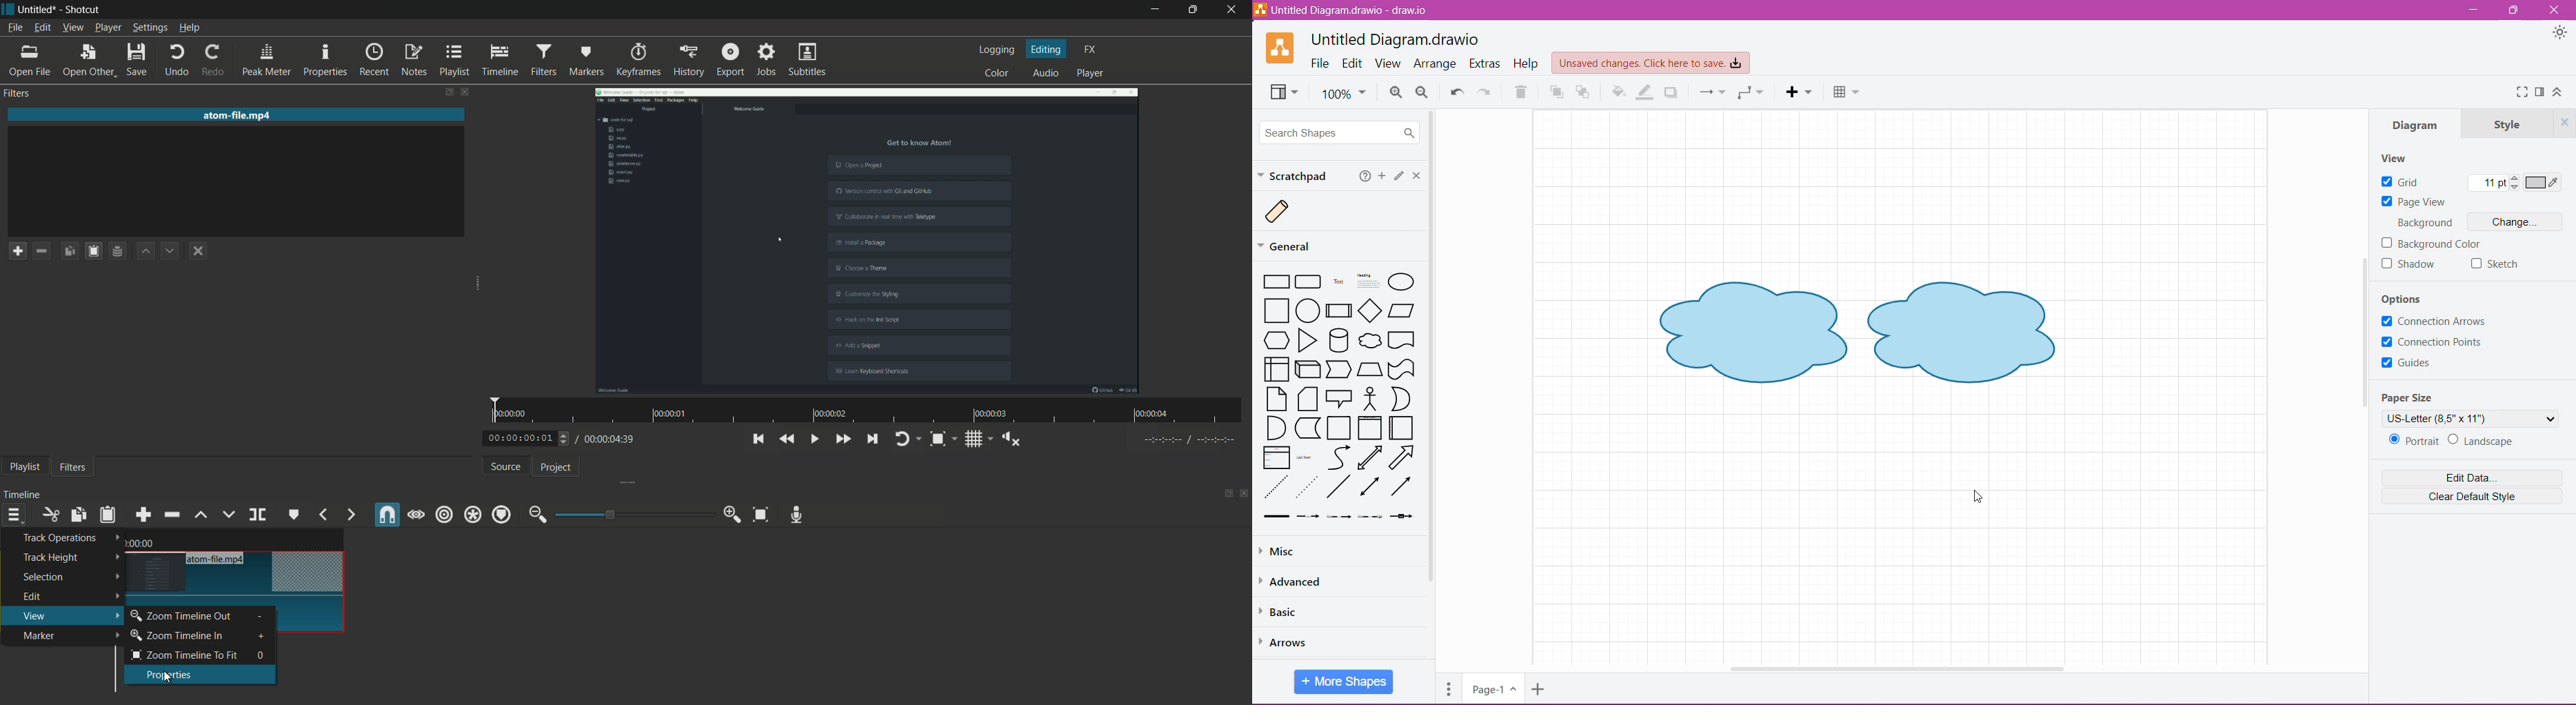 This screenshot has width=2576, height=728. What do you see at coordinates (1400, 177) in the screenshot?
I see `Click or drag and drop shapes` at bounding box center [1400, 177].